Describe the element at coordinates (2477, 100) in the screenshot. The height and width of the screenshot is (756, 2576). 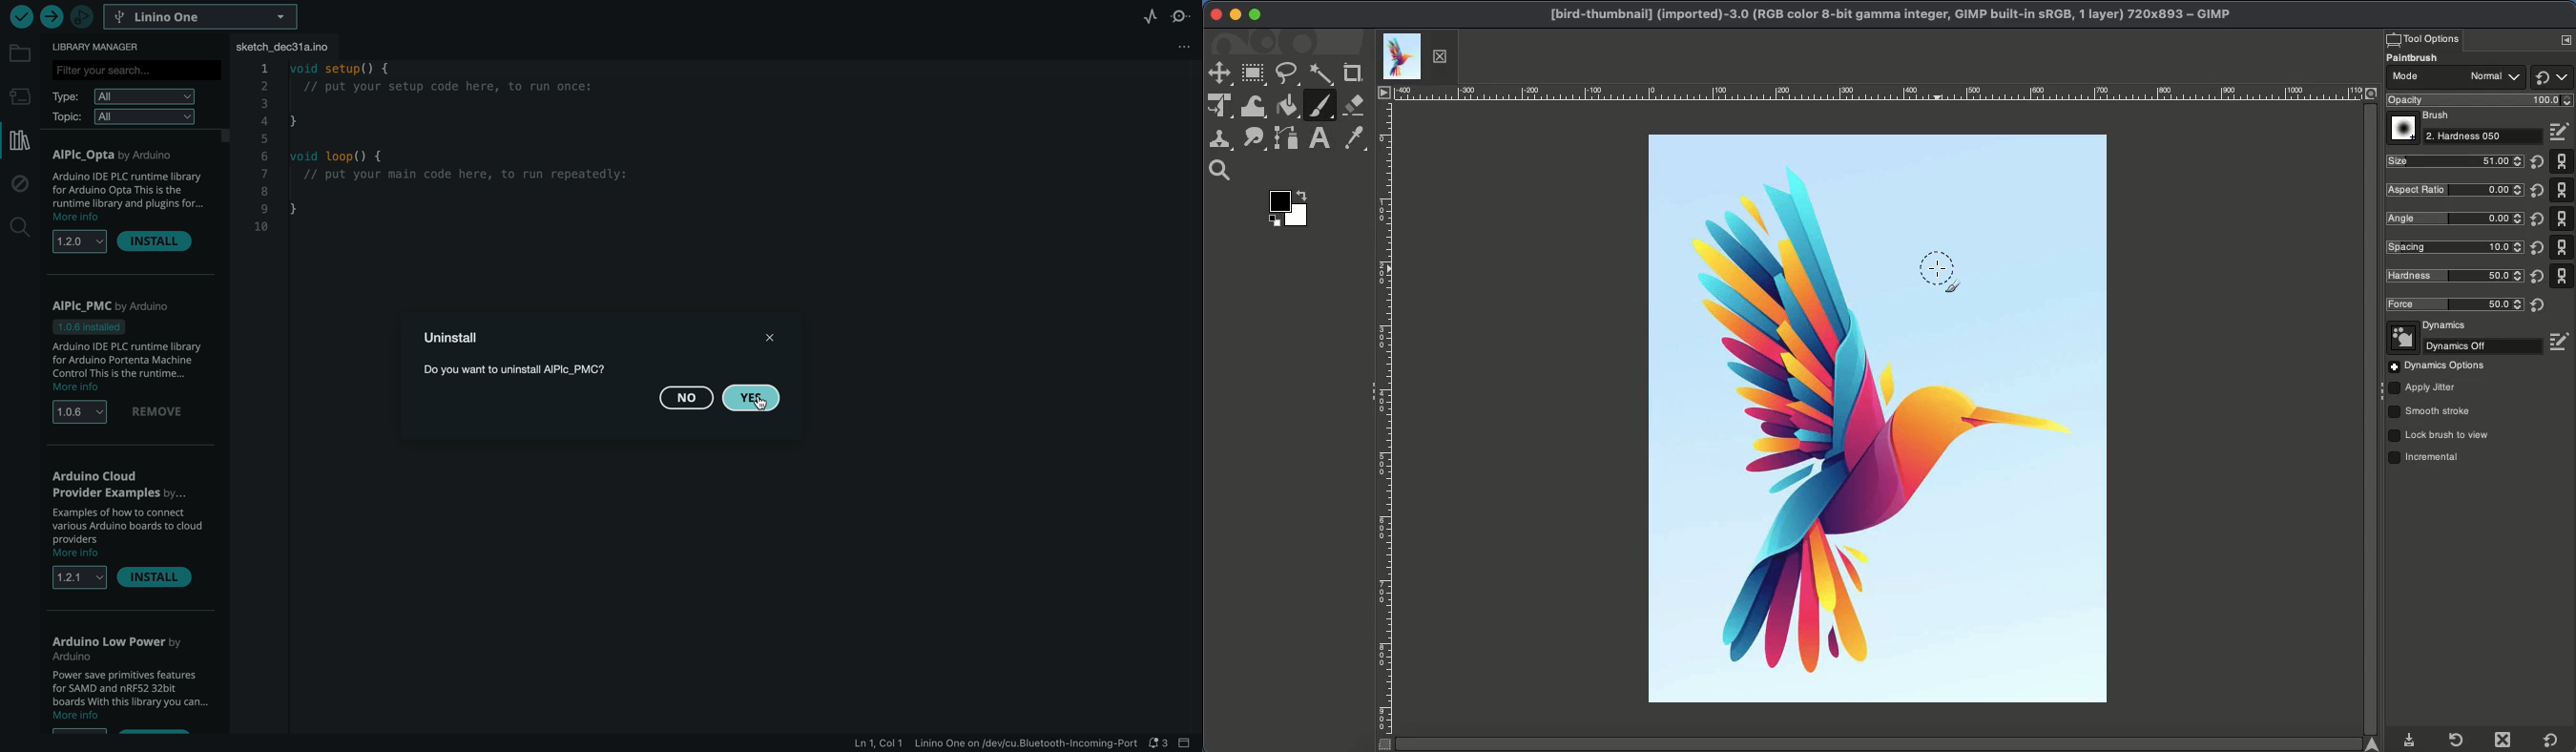
I see `Opacity` at that location.